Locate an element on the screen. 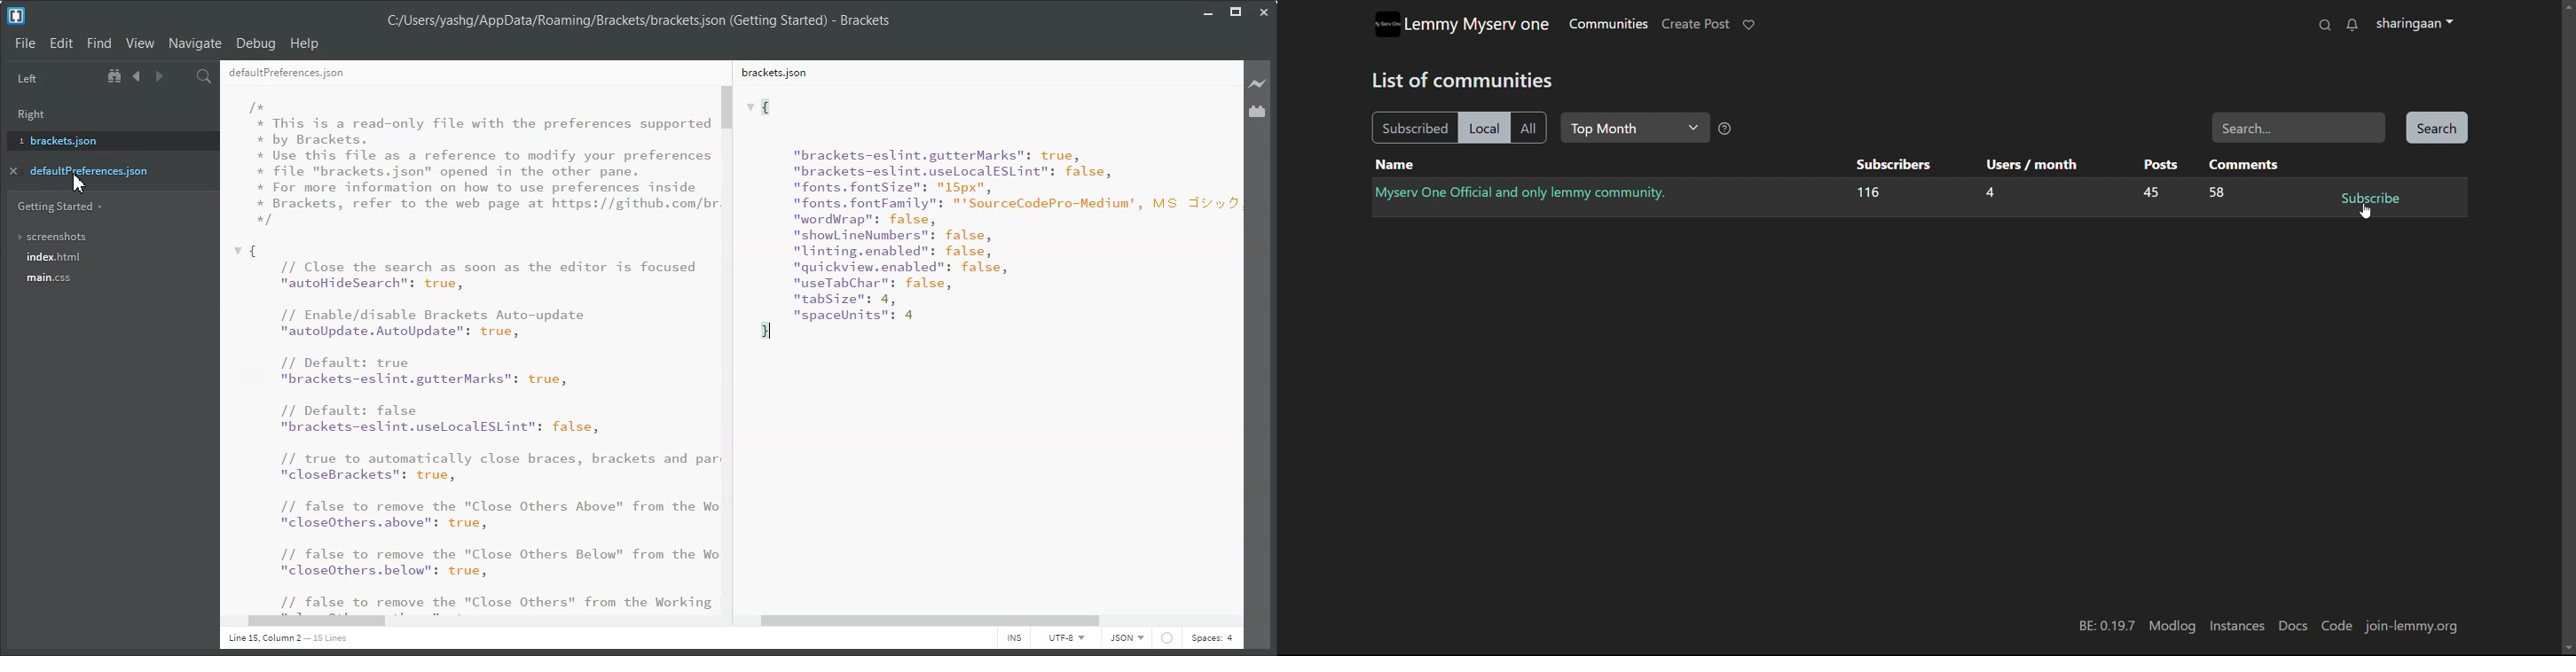  Text is located at coordinates (638, 21).